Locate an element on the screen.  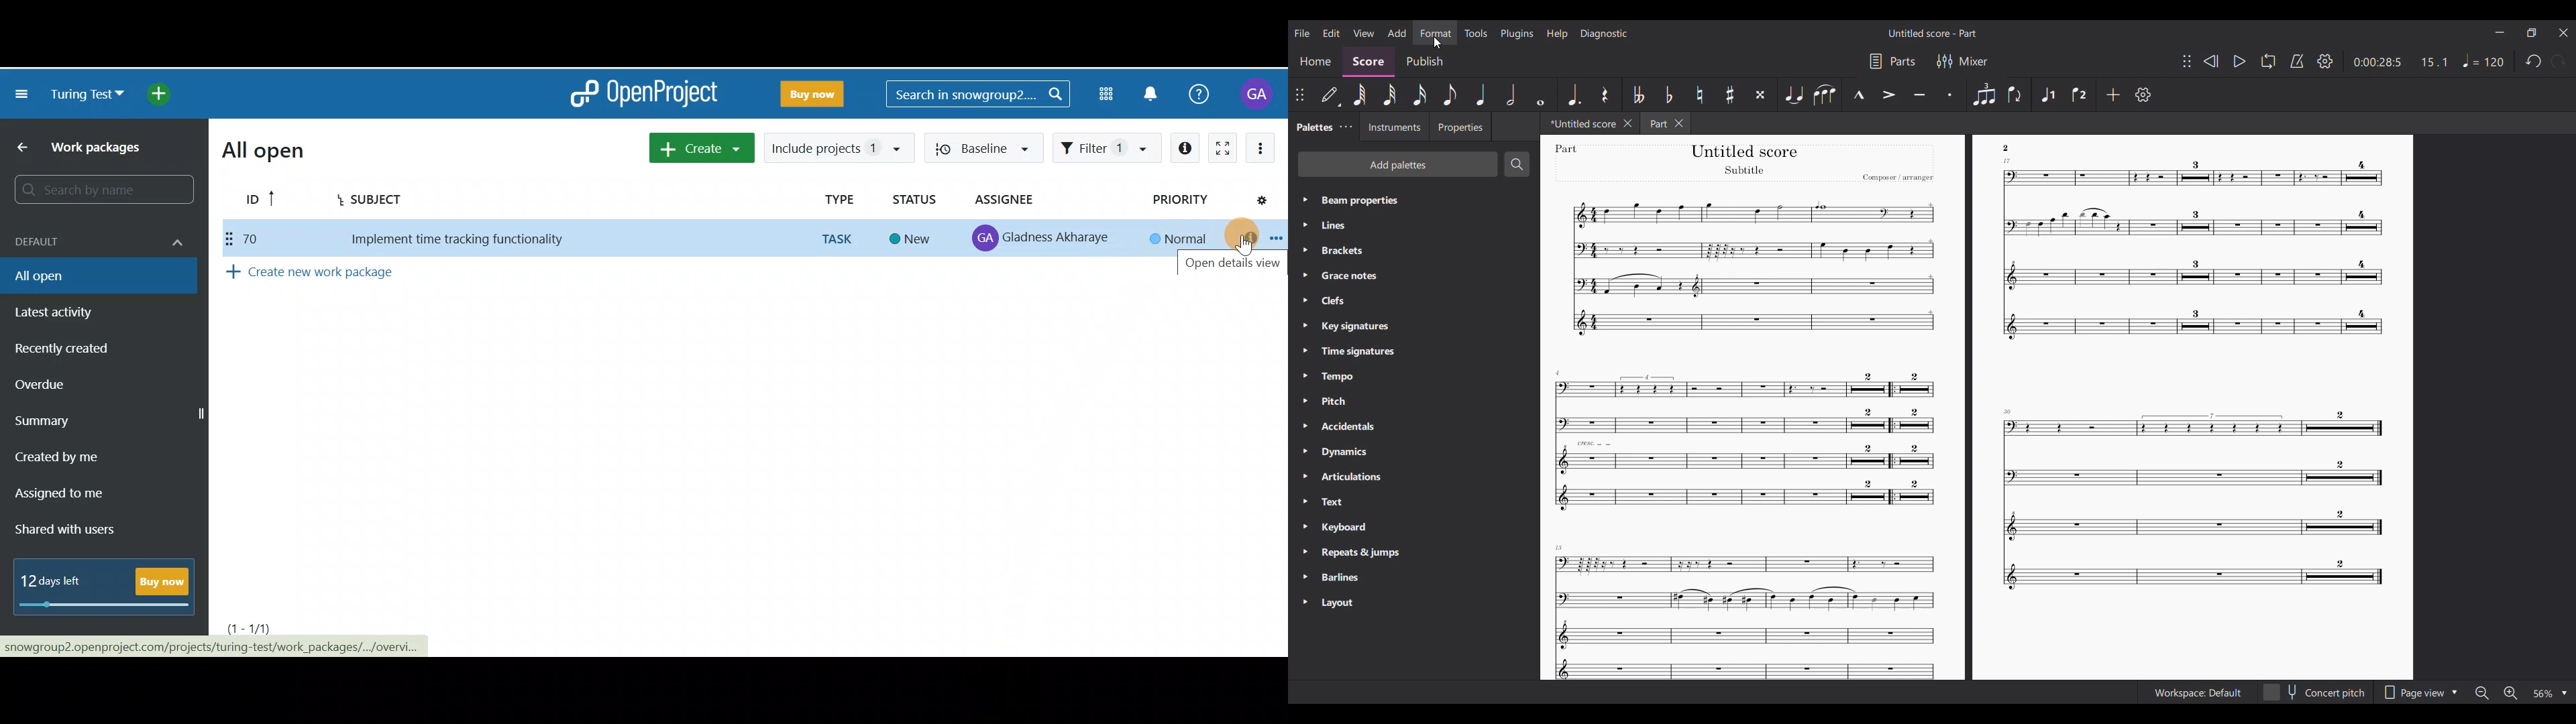
Beam propertiex is located at coordinates (1357, 200).